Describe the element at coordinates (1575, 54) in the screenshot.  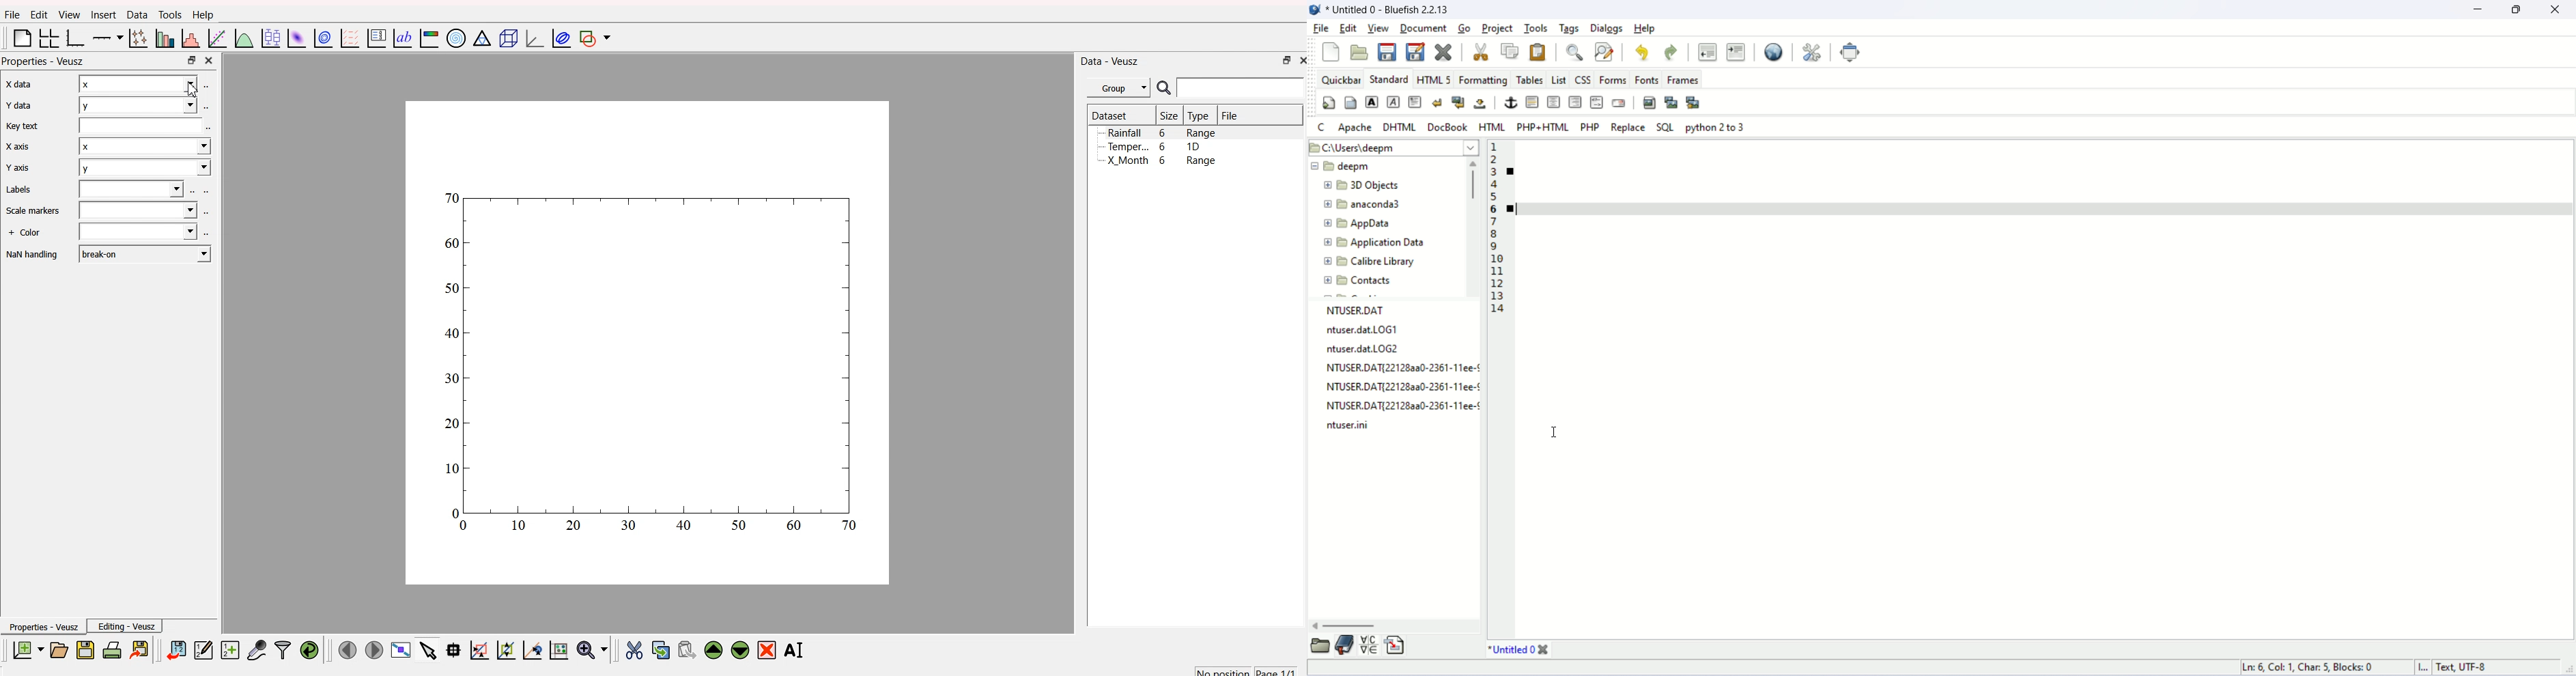
I see `find bar` at that location.